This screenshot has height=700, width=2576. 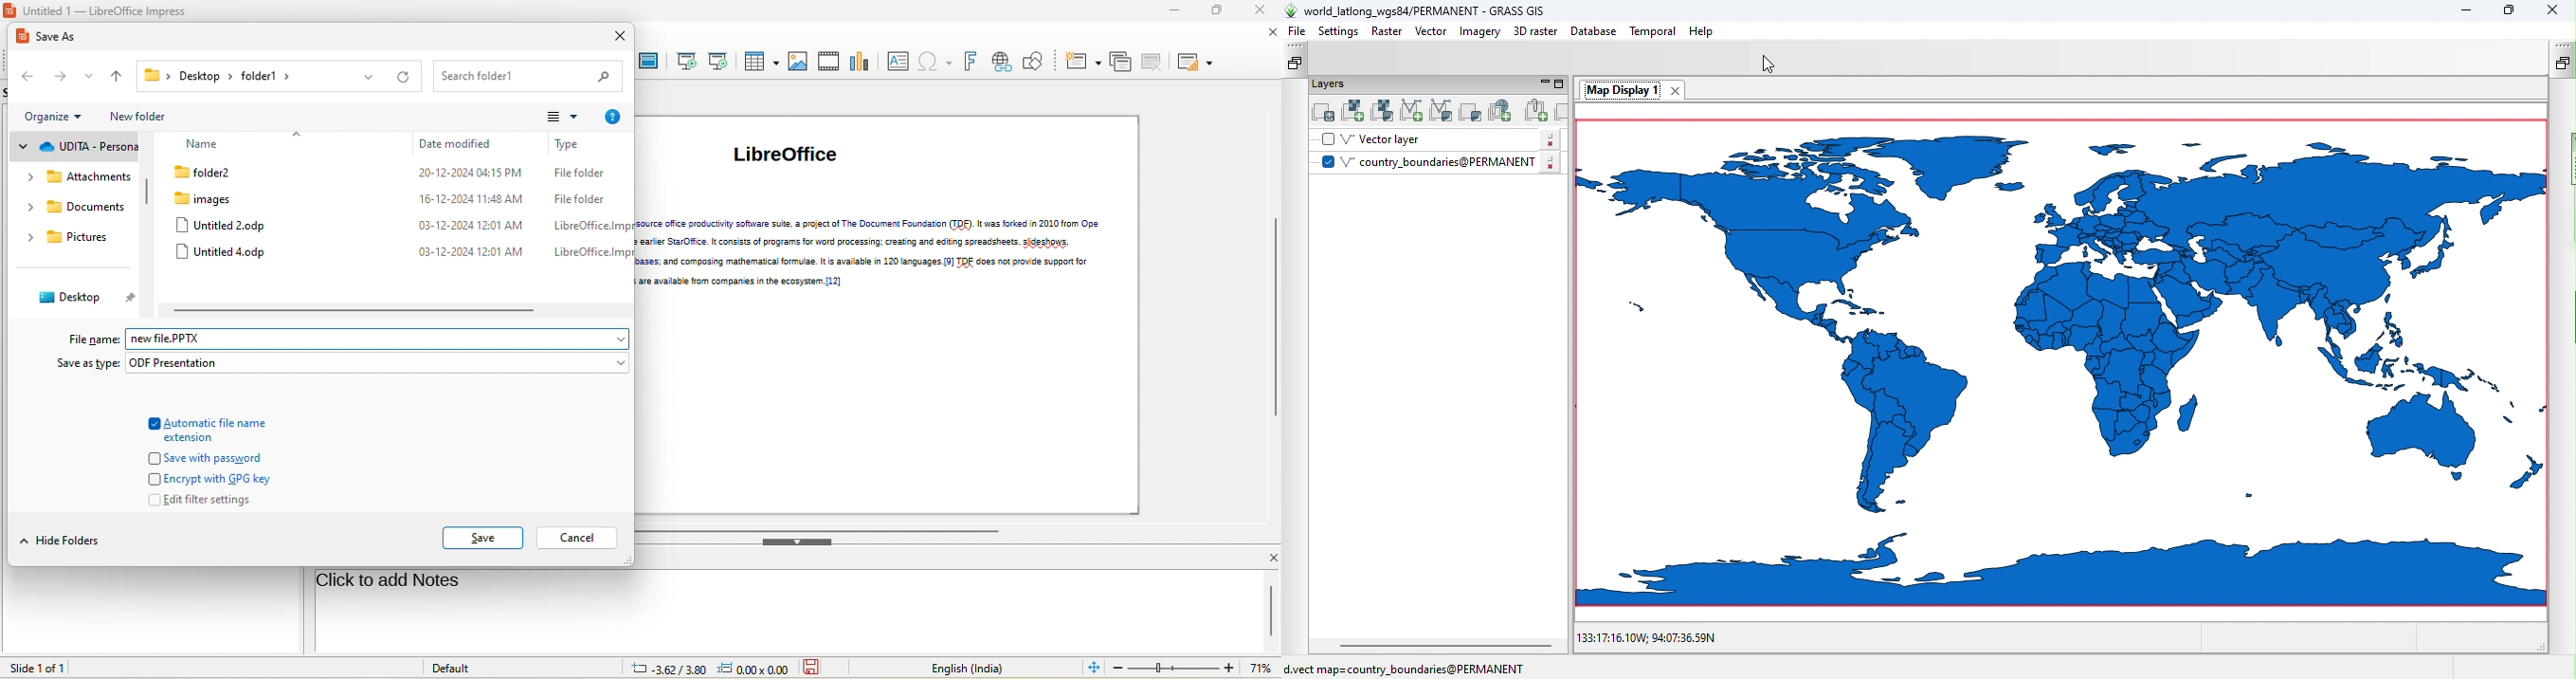 I want to click on LioreOffice, but enterprise-focused editions are available from companies in the ecosystem. [12], so click(x=752, y=282).